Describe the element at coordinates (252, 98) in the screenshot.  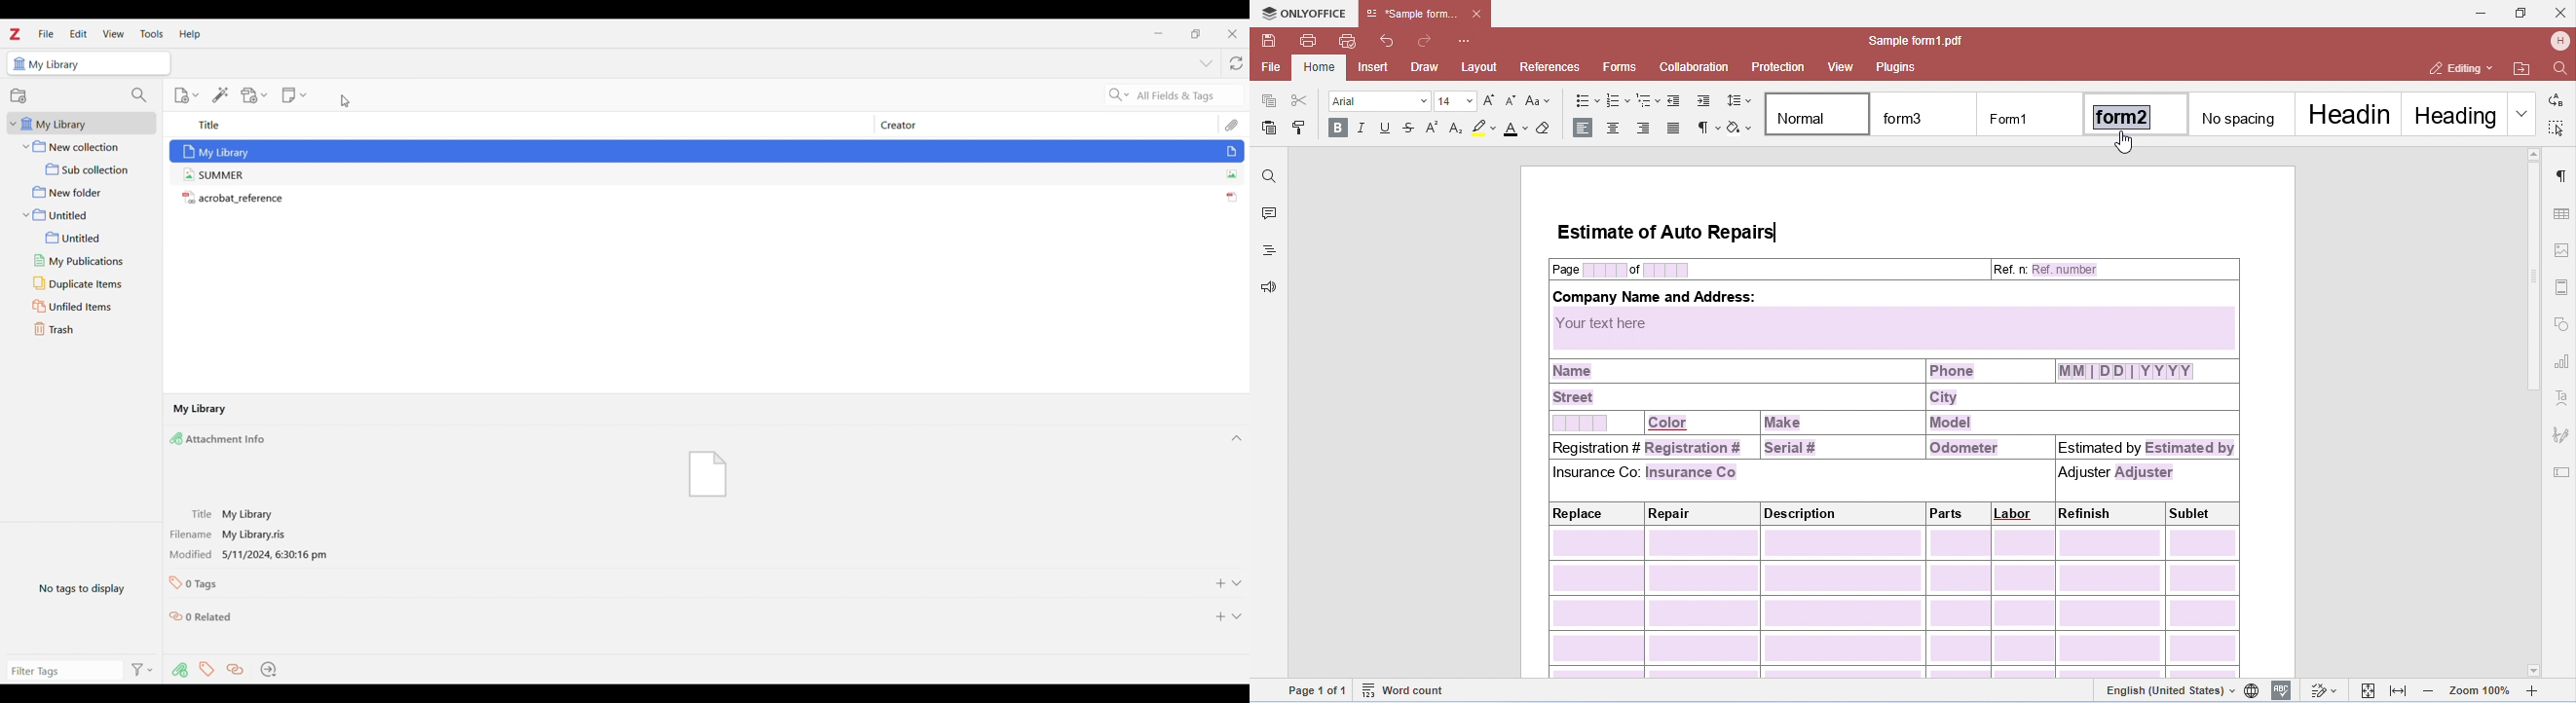
I see `Add attachment` at that location.